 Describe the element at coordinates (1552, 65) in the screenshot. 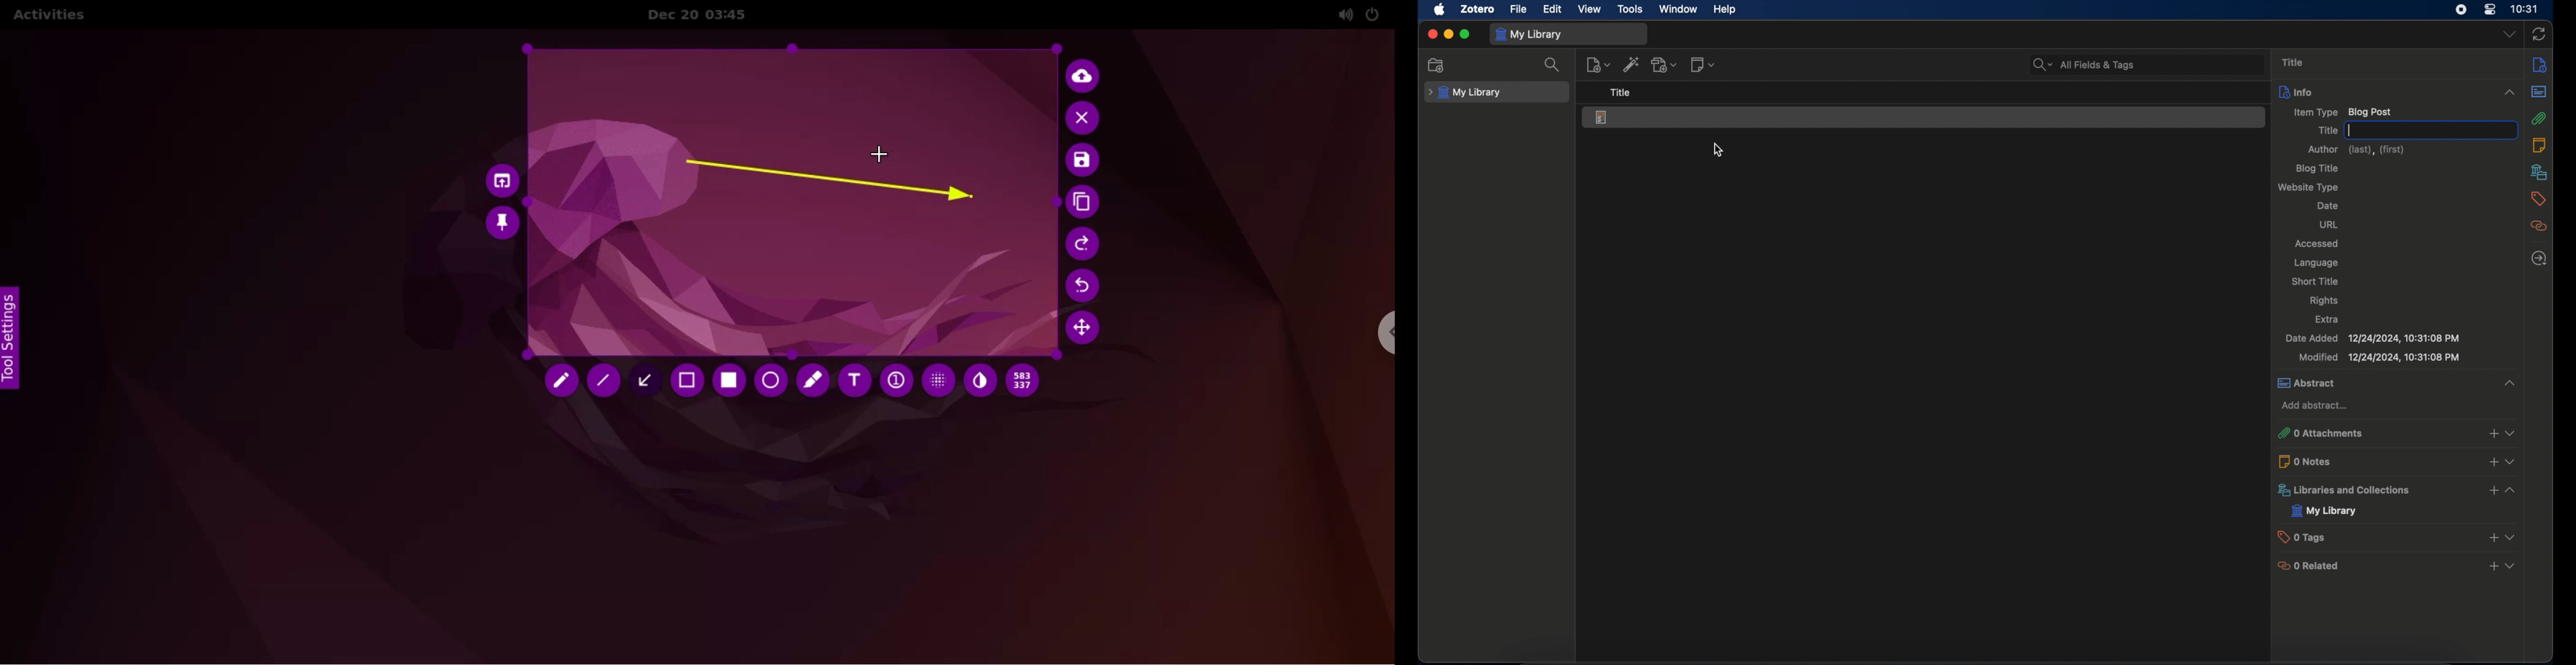

I see `search` at that location.